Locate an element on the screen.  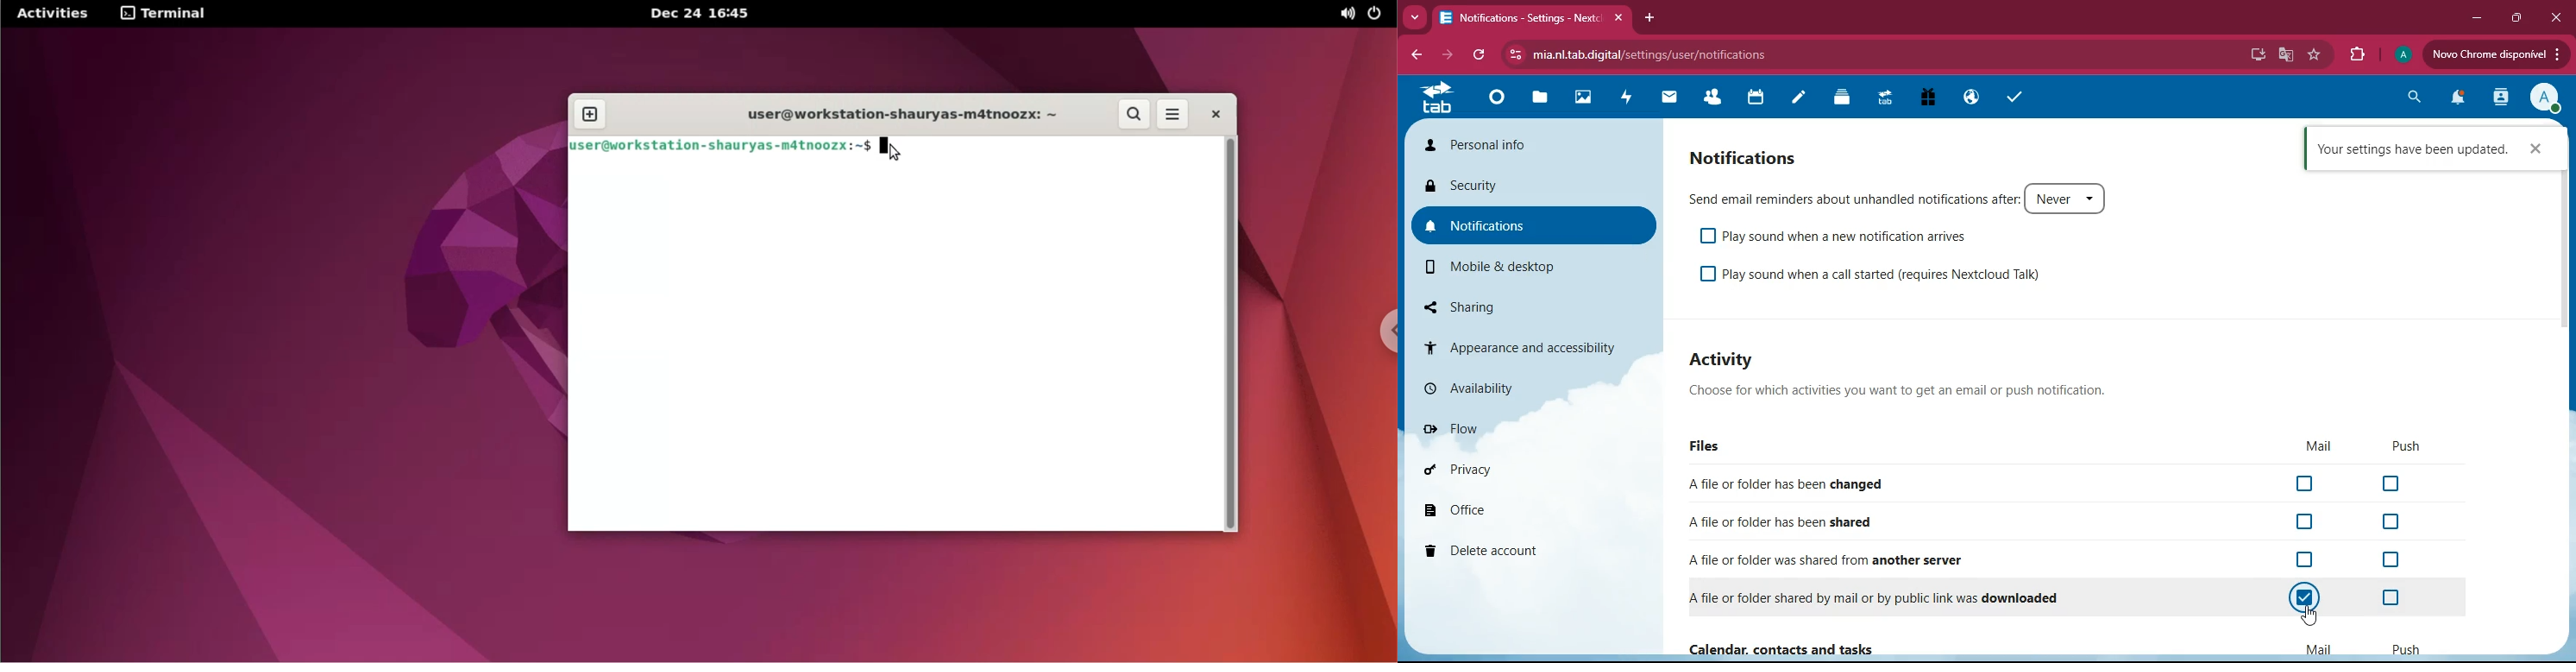
security is located at coordinates (1531, 183).